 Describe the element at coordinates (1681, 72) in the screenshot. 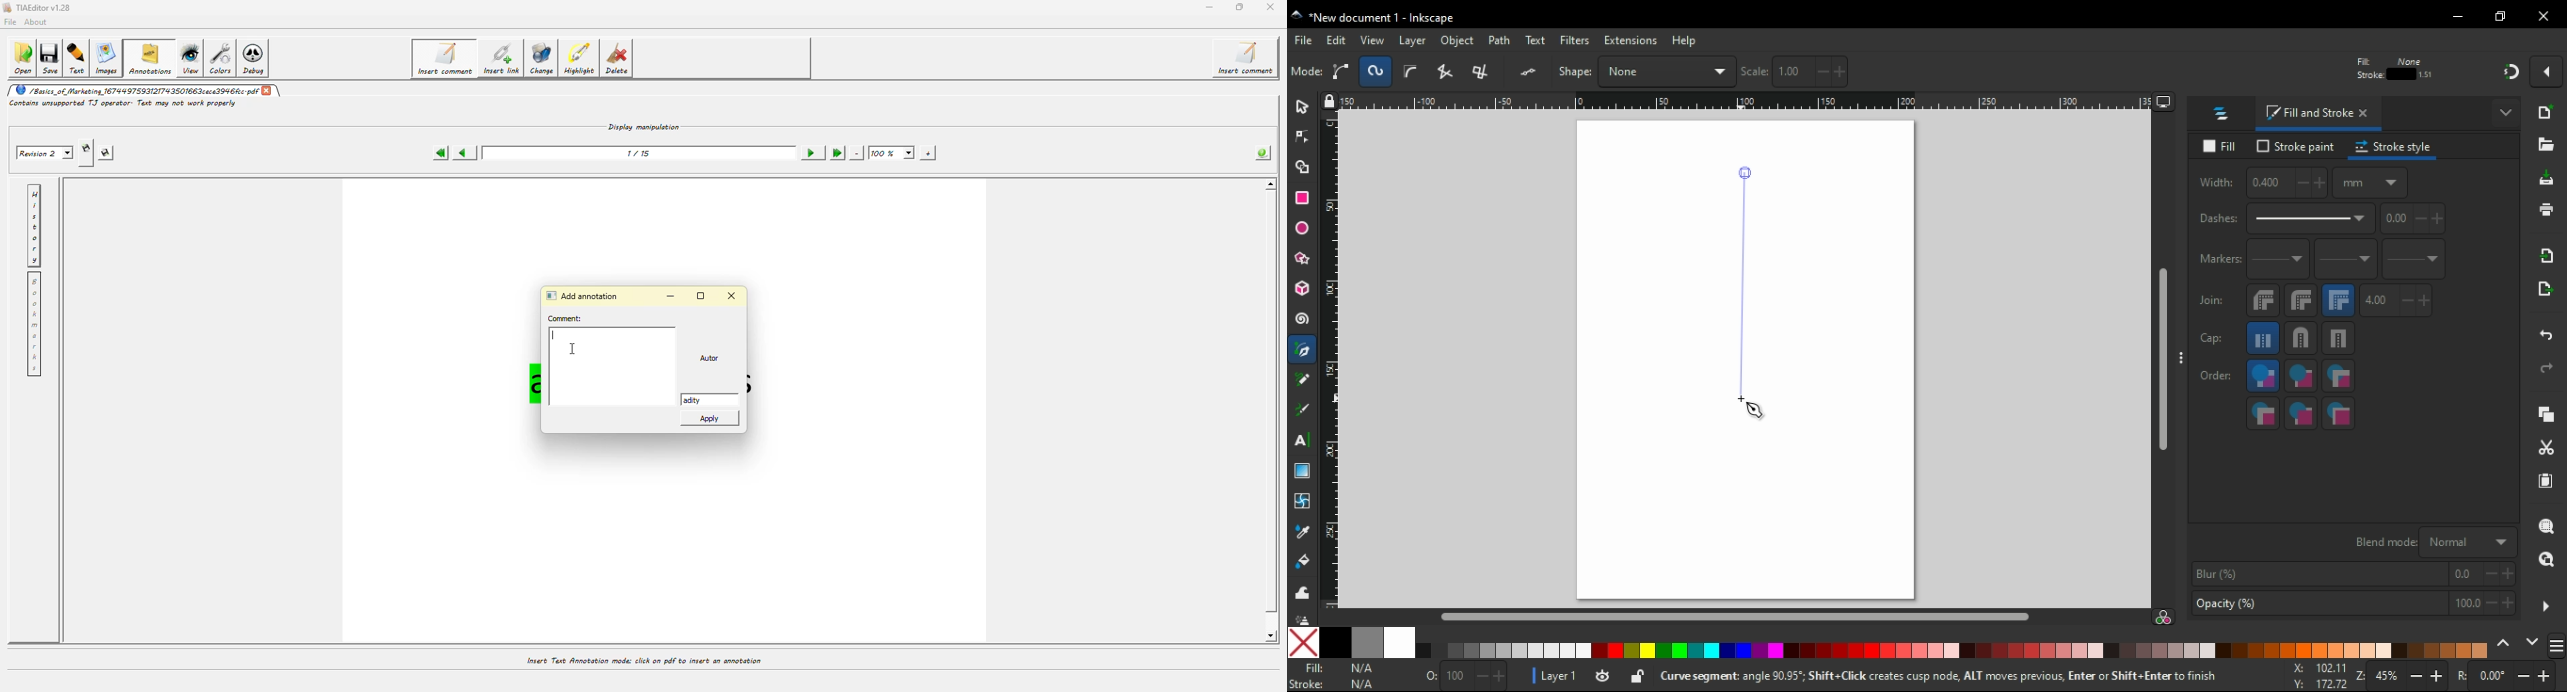

I see `lower` at that location.